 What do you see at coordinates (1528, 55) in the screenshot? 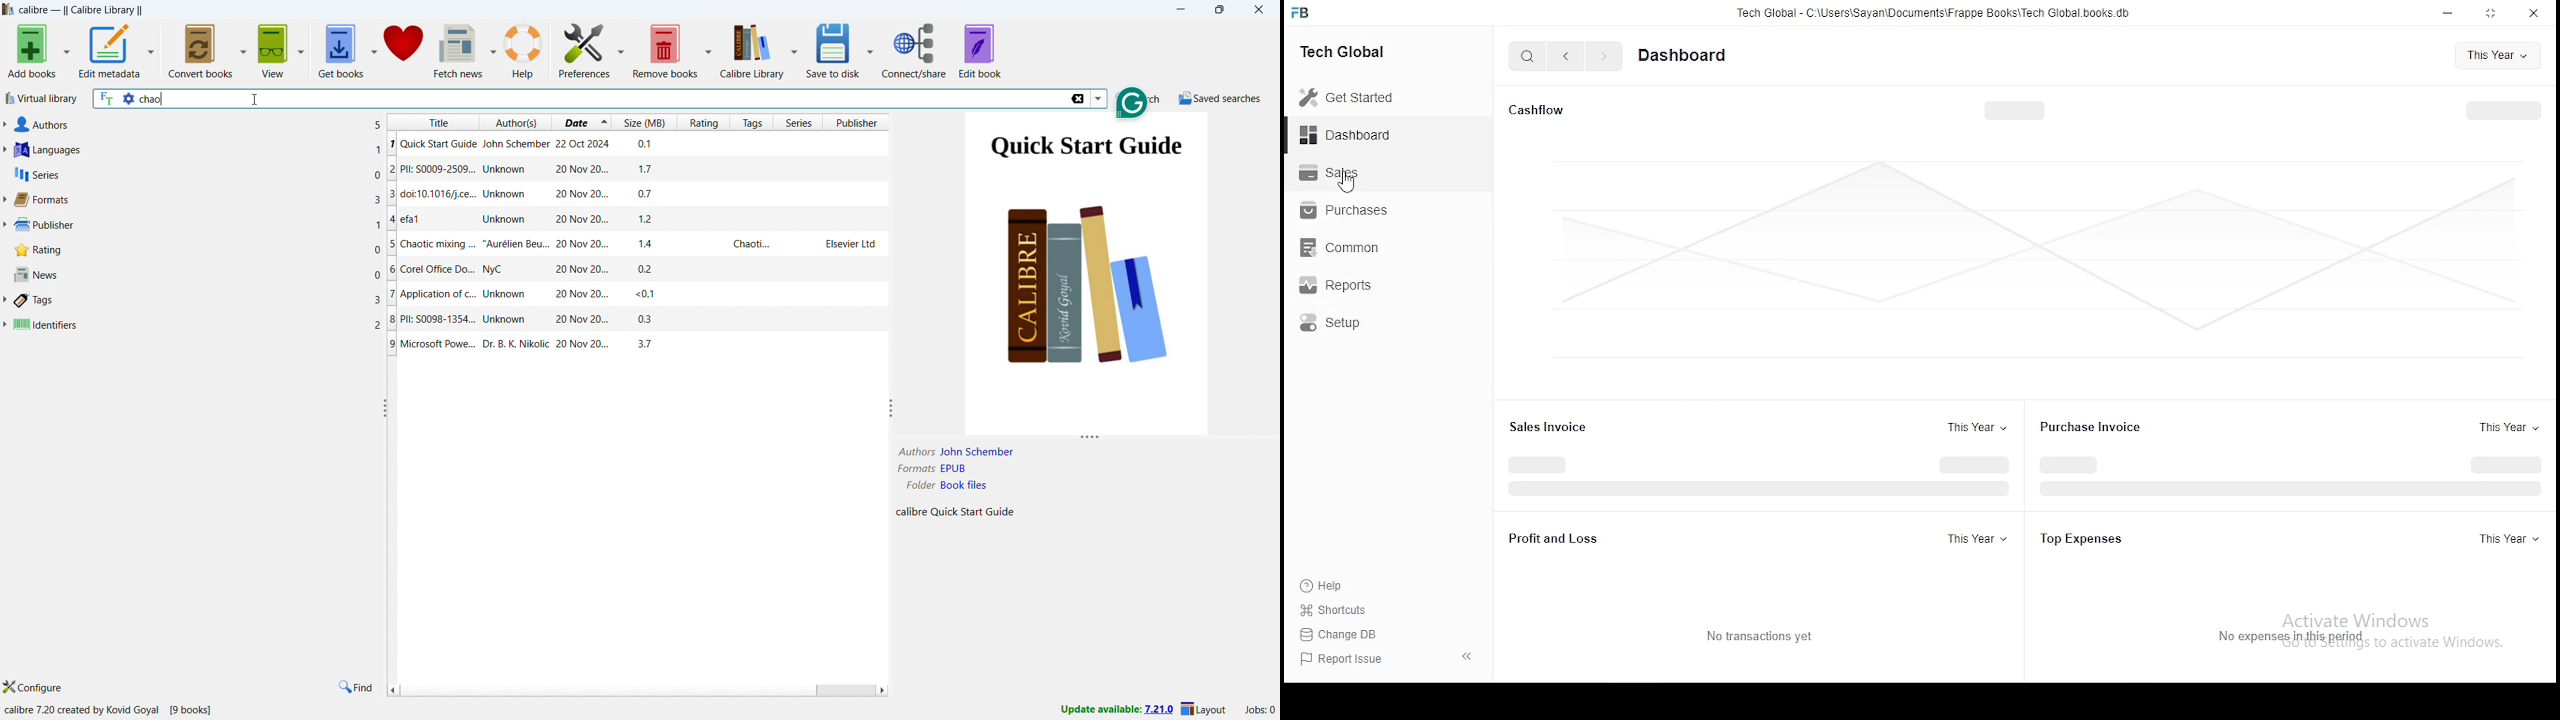
I see `search` at bounding box center [1528, 55].